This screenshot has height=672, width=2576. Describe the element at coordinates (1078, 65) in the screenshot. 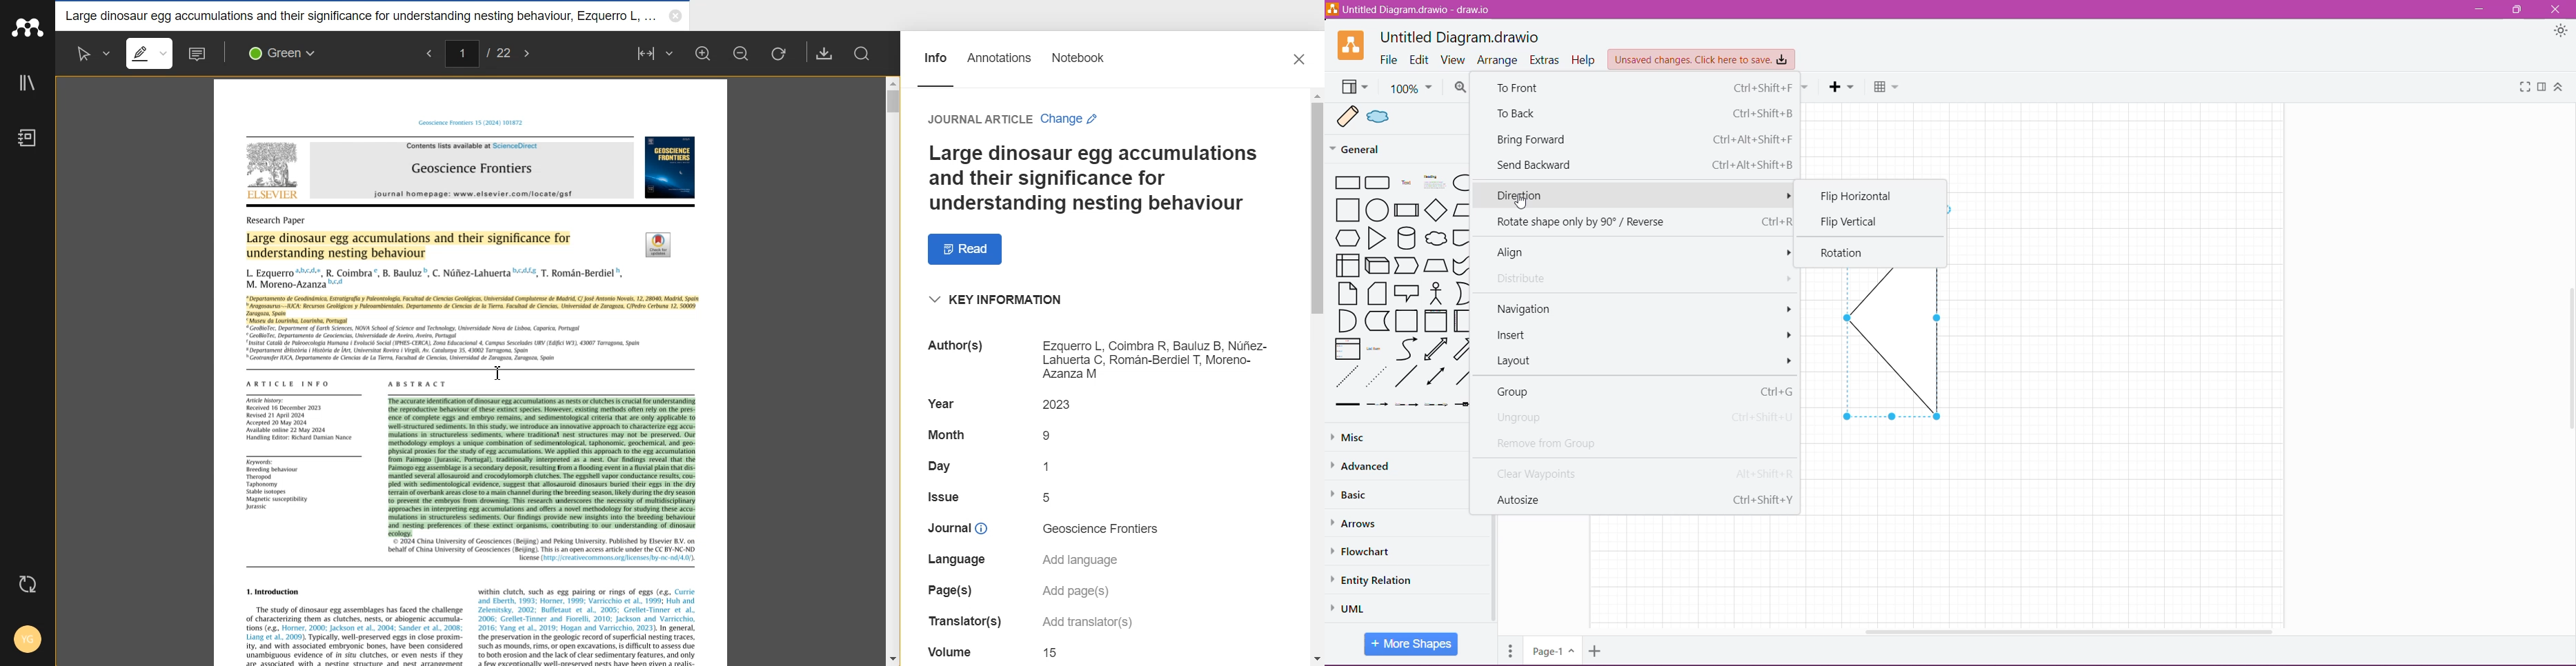

I see `Notebook` at that location.